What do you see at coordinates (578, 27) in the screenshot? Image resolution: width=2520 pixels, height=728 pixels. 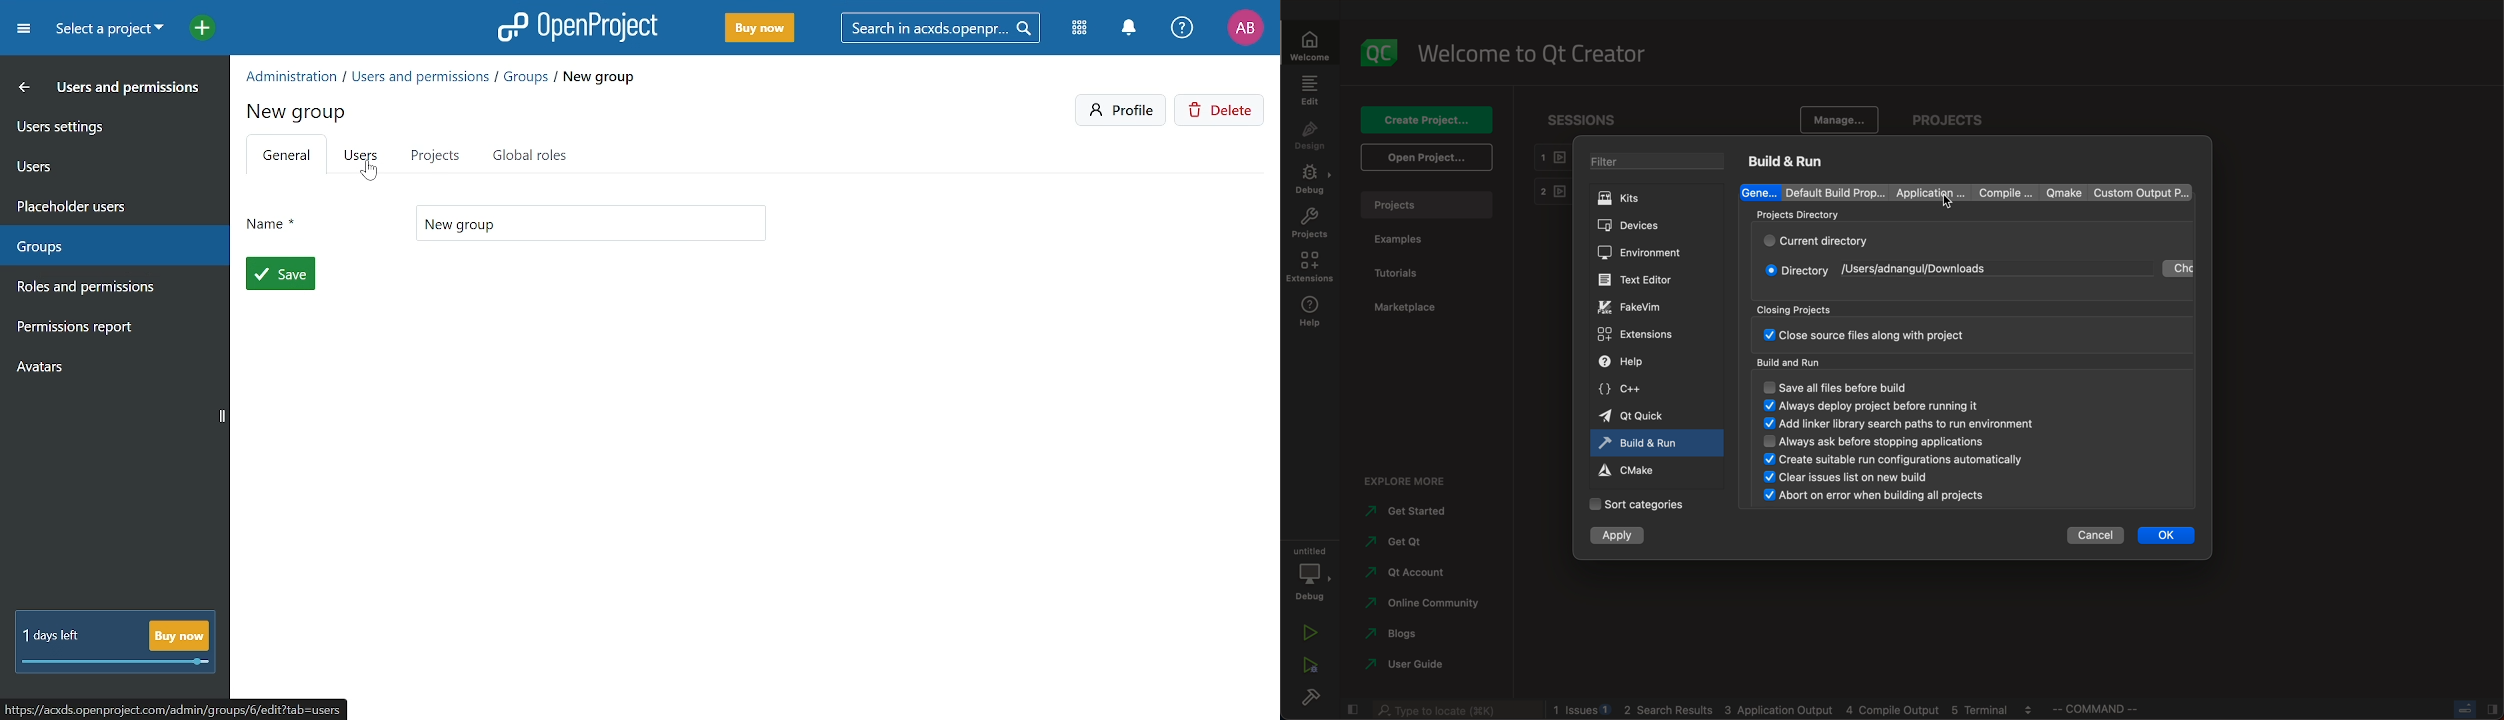 I see `Open project logo` at bounding box center [578, 27].